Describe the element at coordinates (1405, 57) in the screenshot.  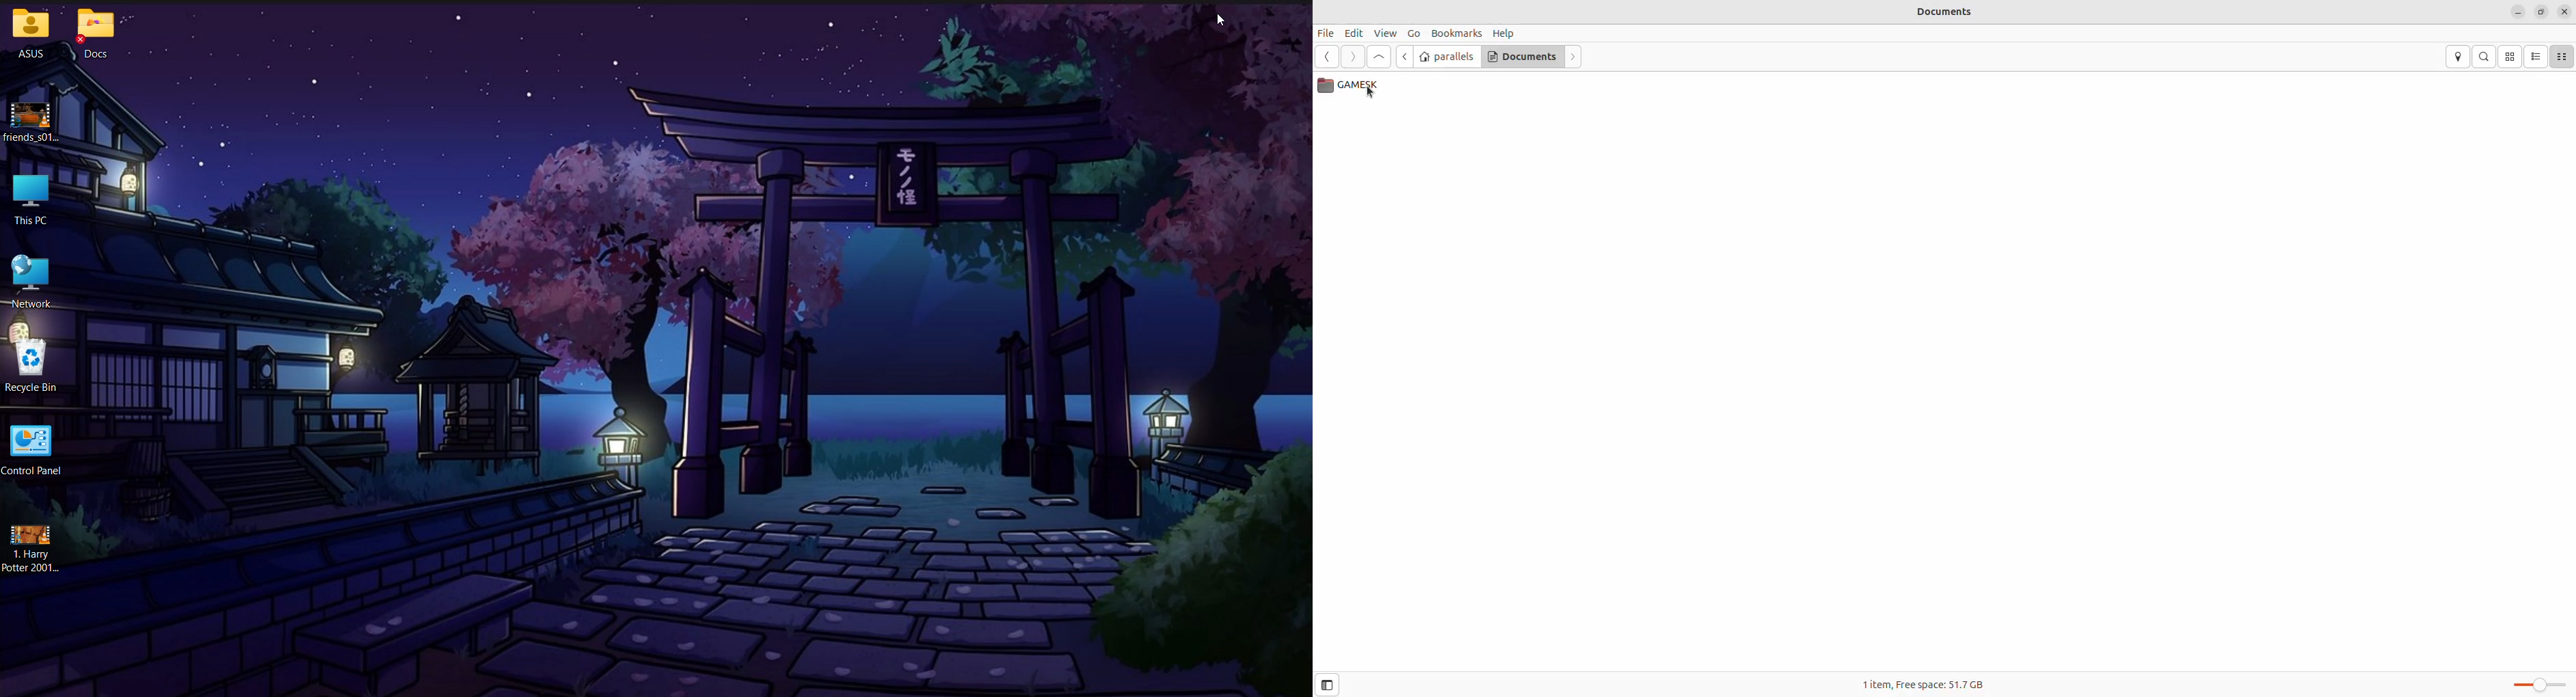
I see `go back` at that location.